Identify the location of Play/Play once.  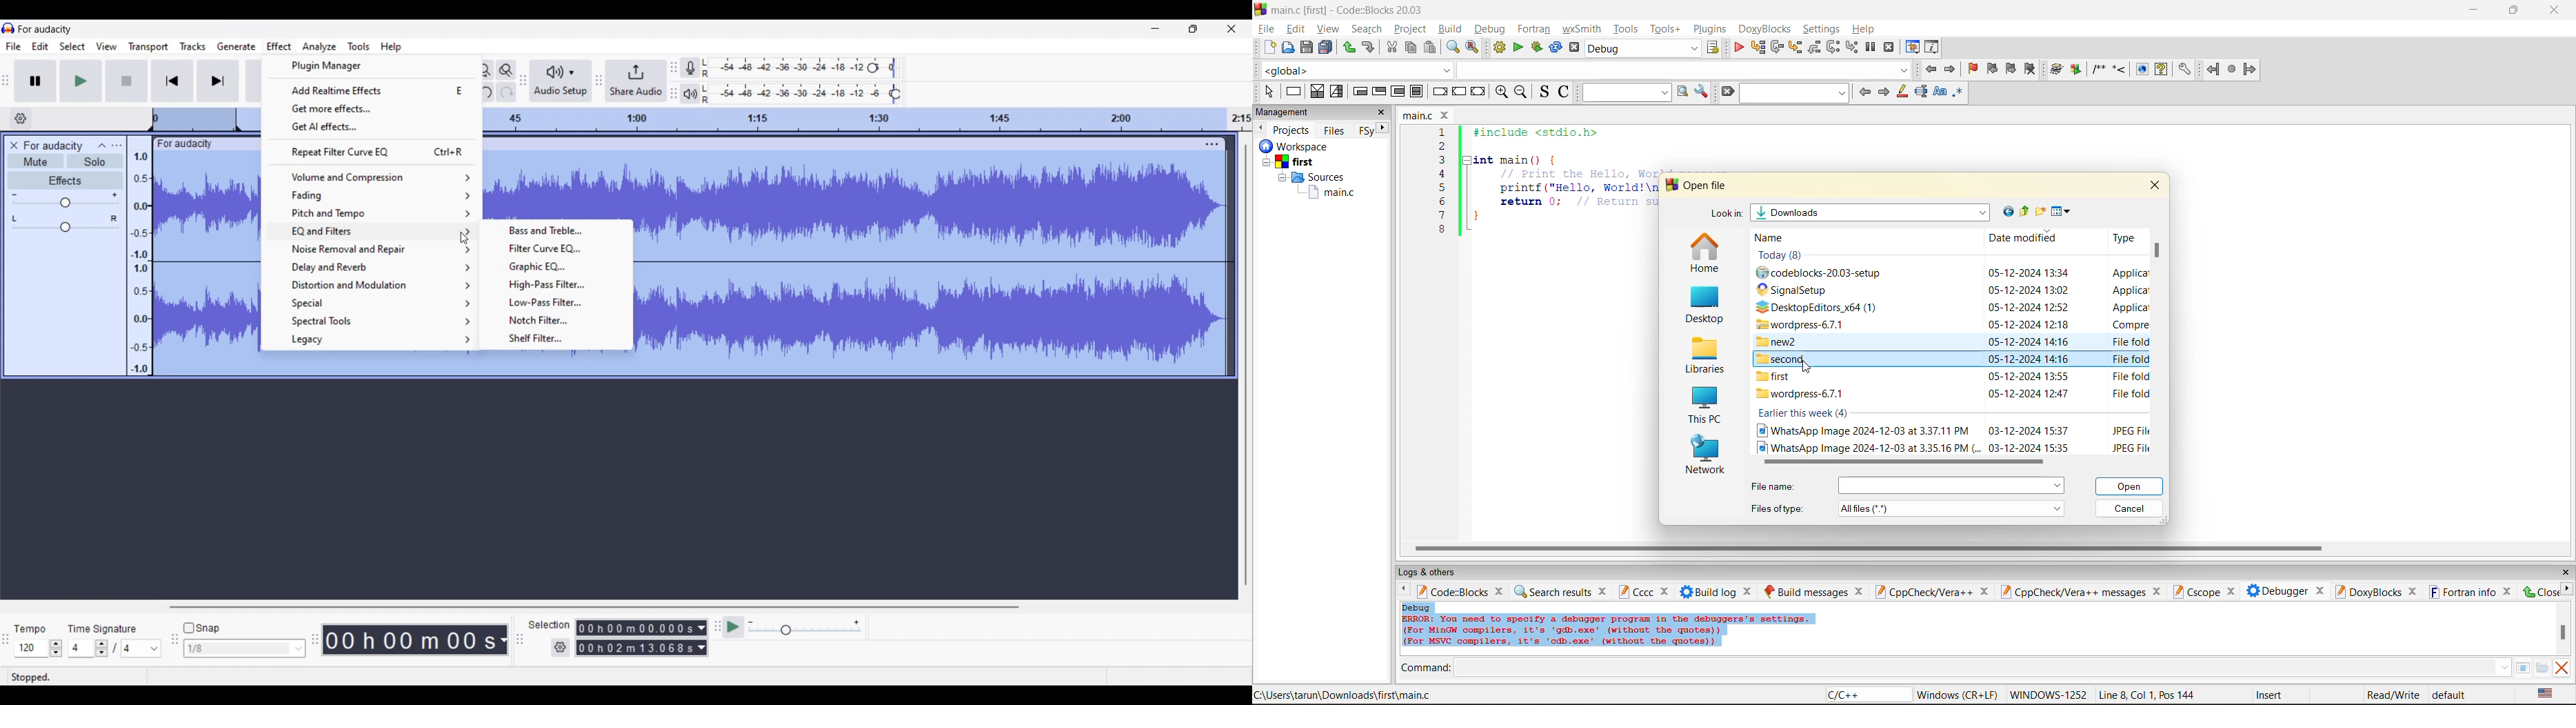
(80, 81).